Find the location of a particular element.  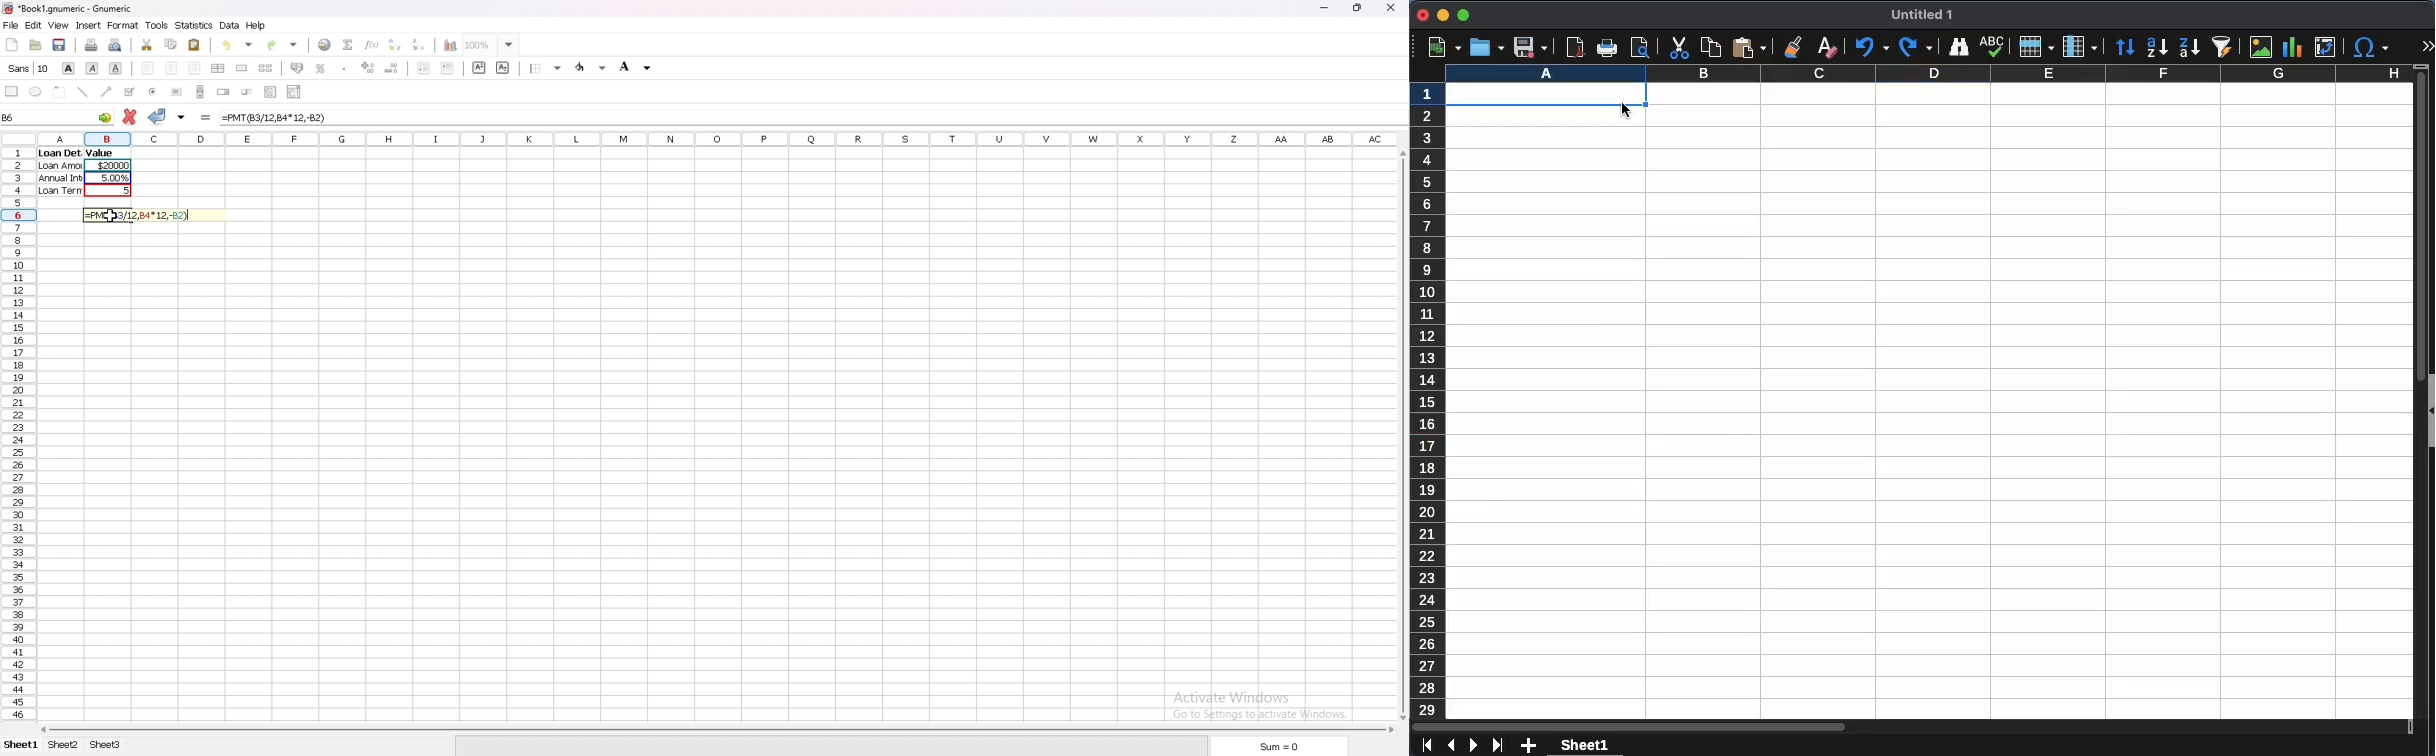

tools is located at coordinates (156, 26).